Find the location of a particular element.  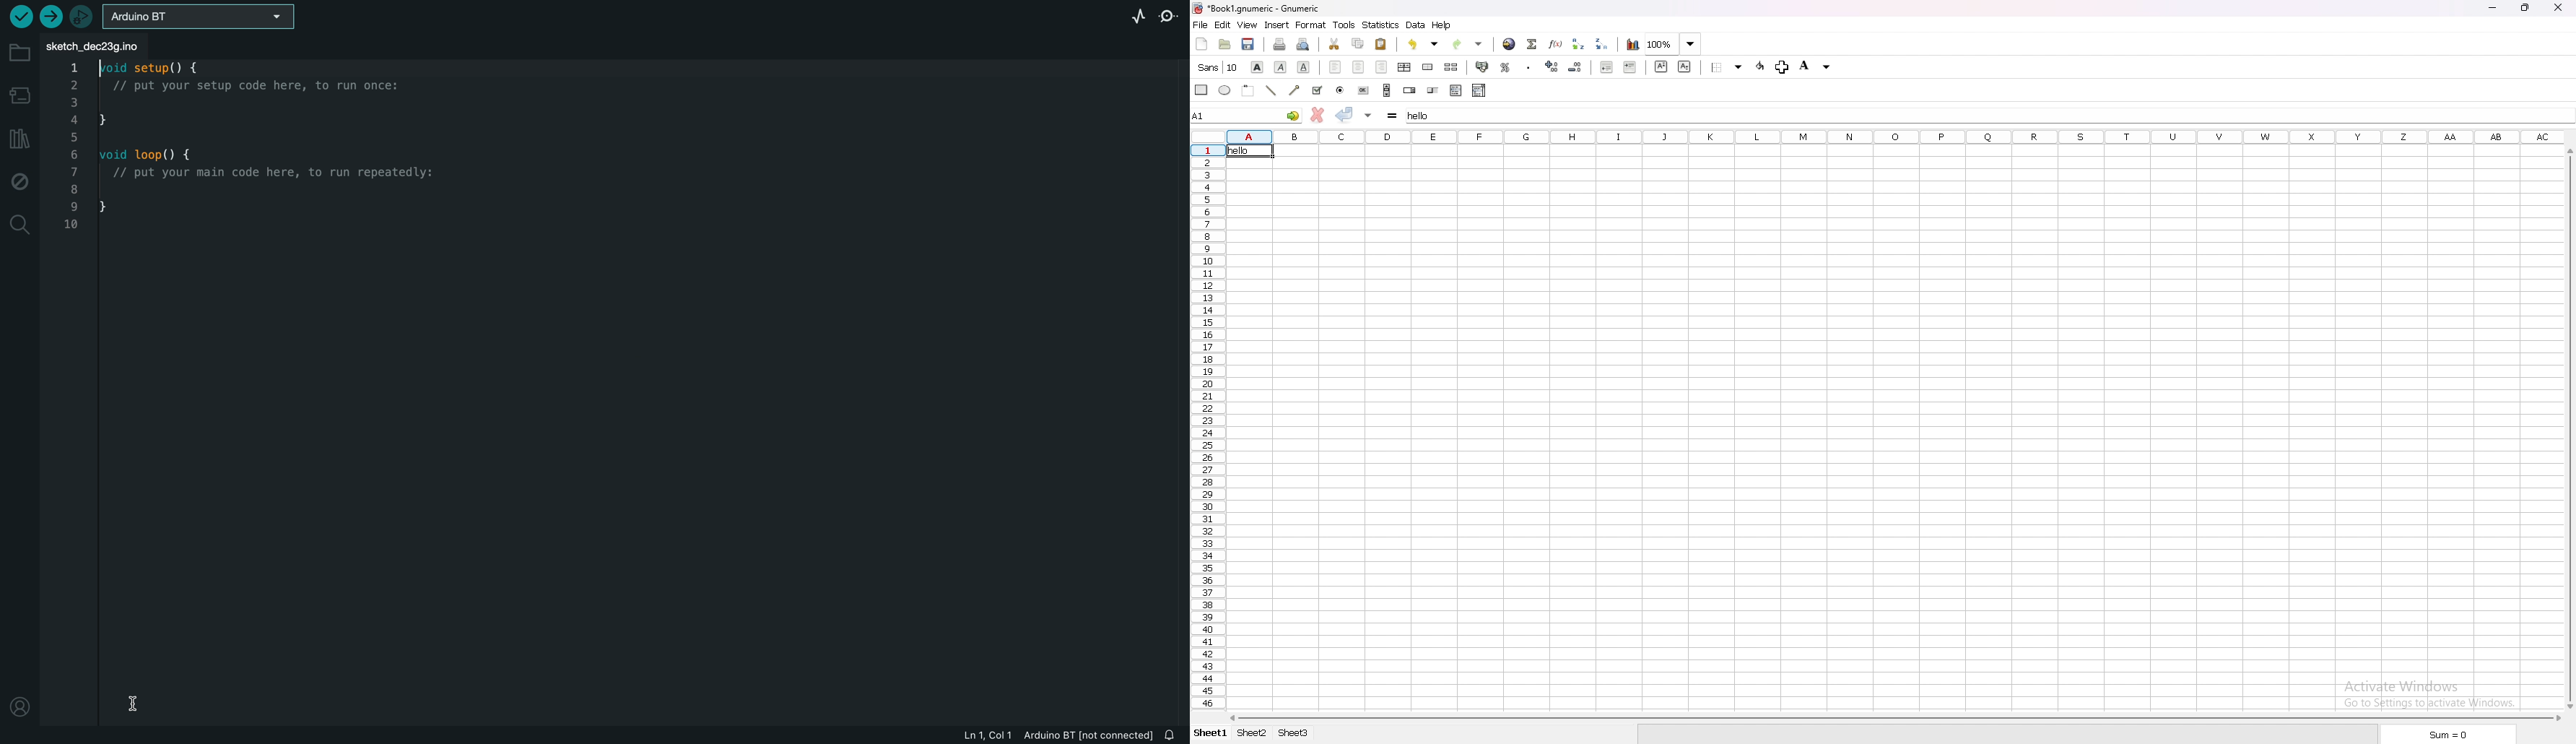

paste is located at coordinates (1382, 44).